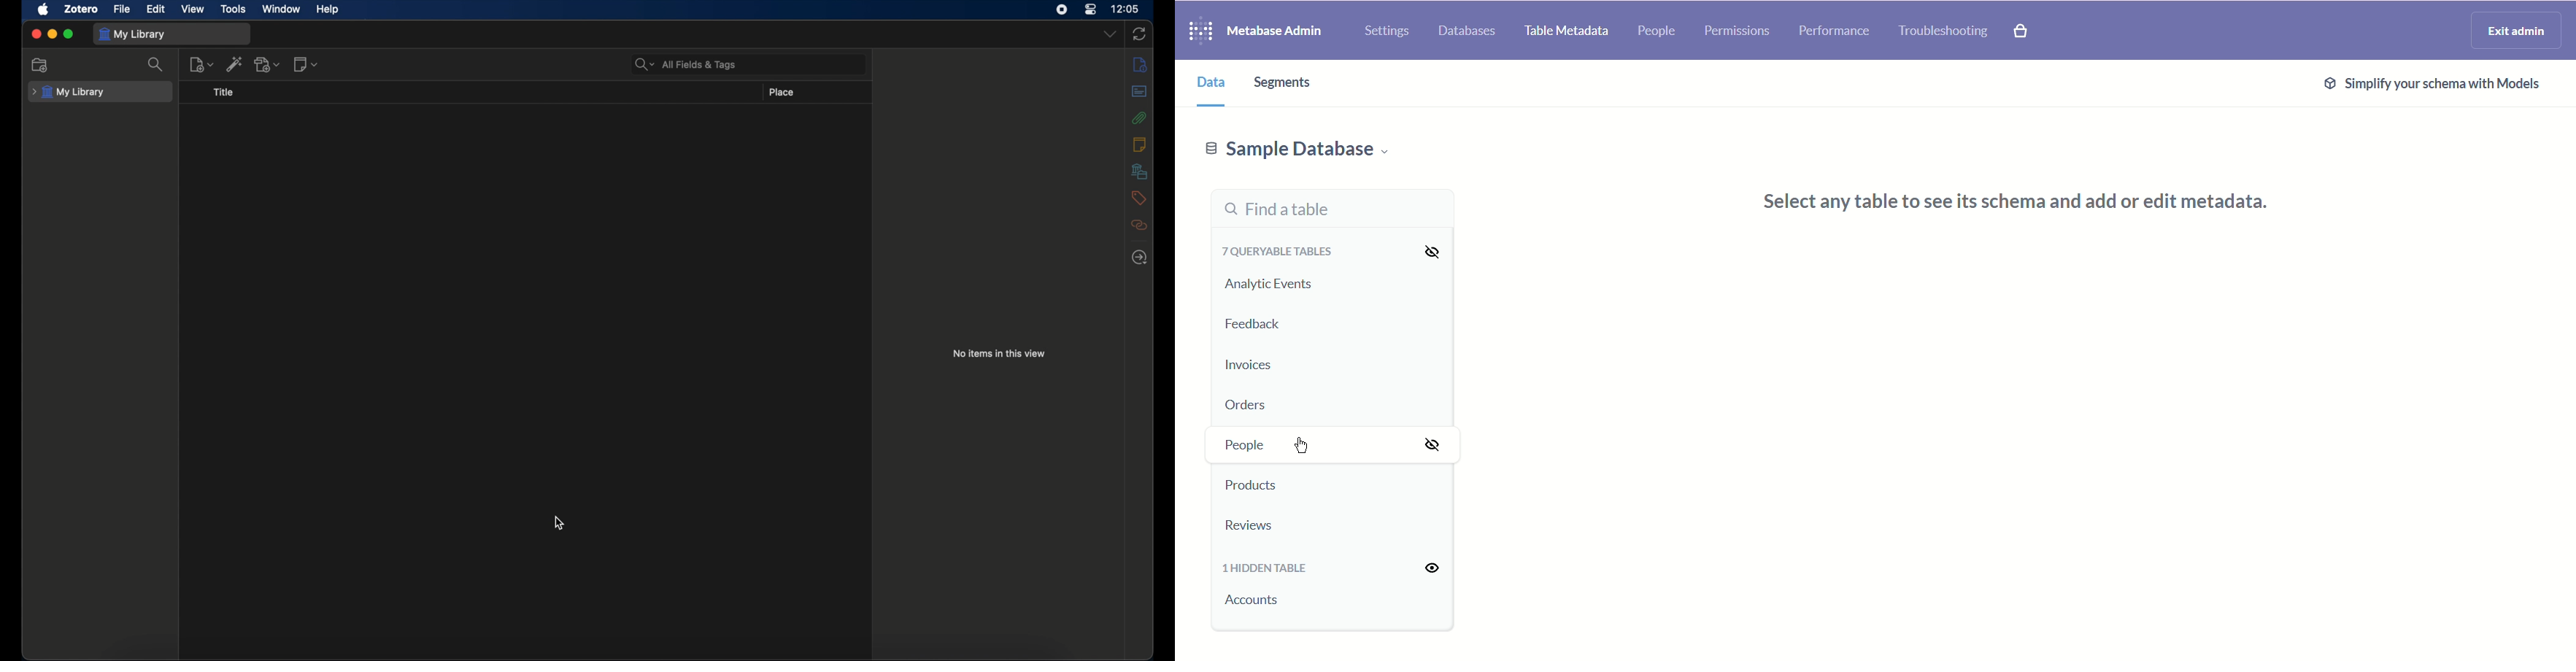  What do you see at coordinates (1000, 353) in the screenshot?
I see `no items in this view` at bounding box center [1000, 353].